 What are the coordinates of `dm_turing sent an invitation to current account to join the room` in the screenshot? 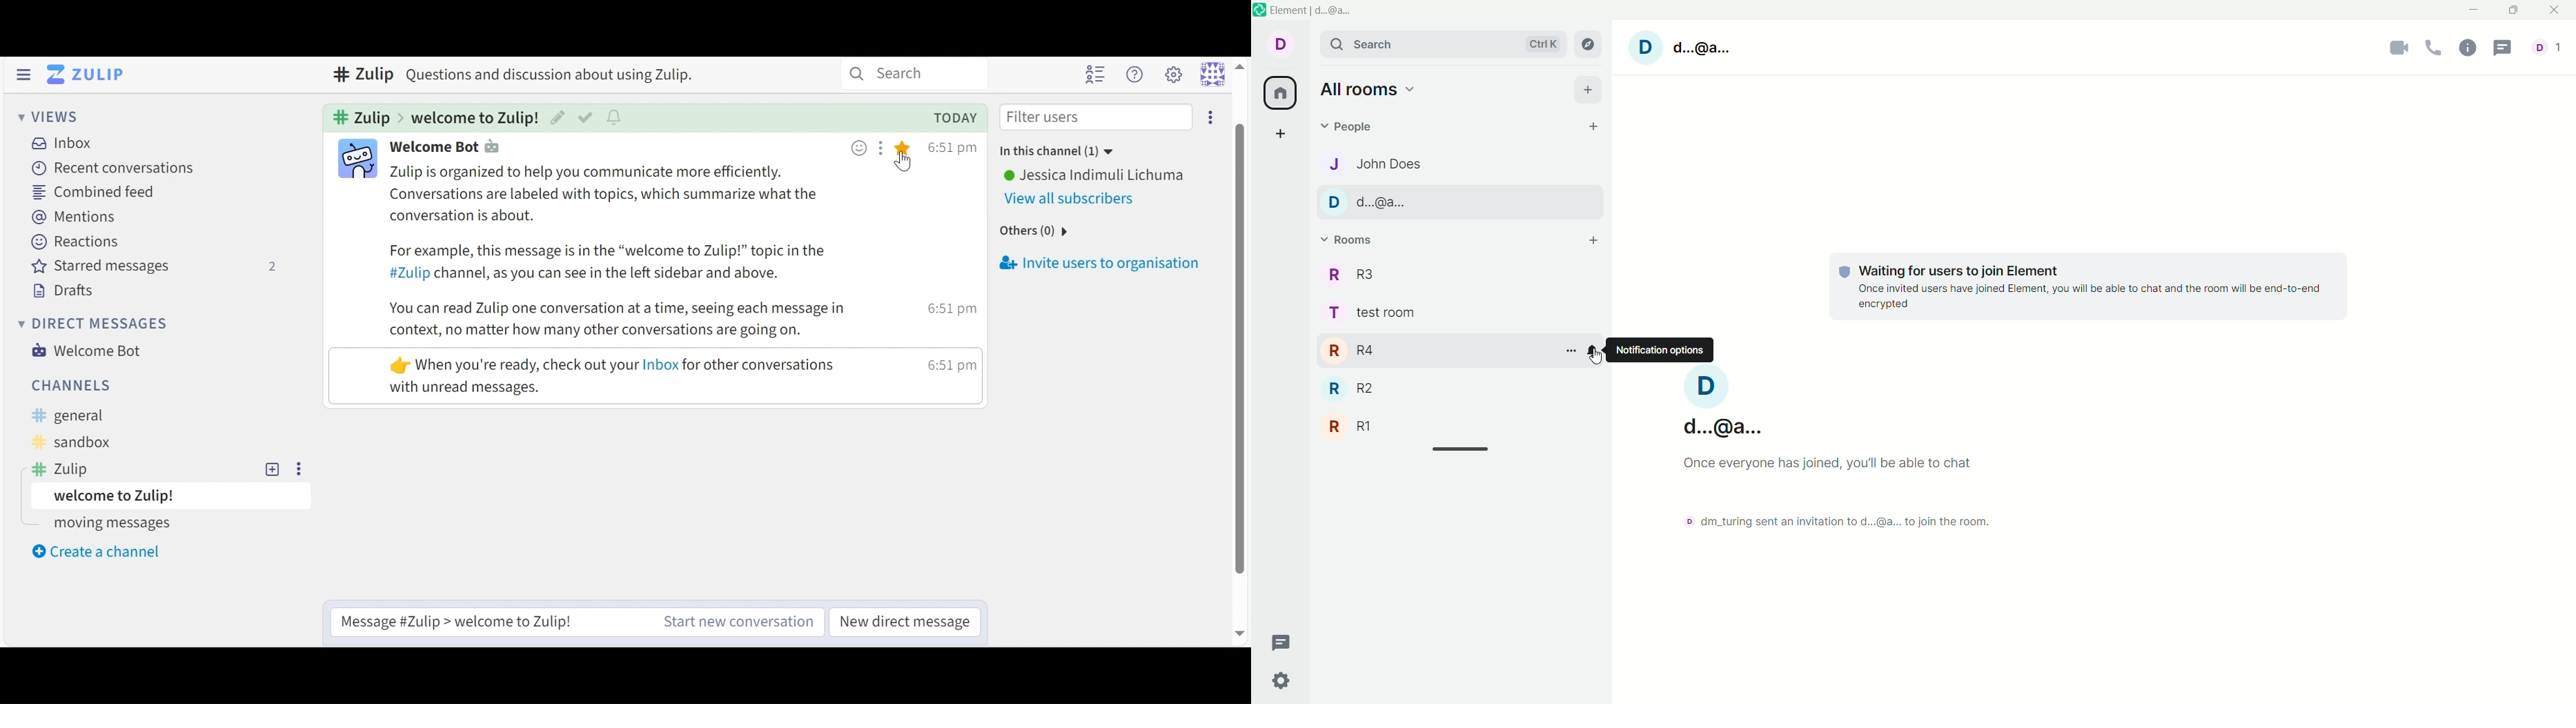 It's located at (1836, 522).